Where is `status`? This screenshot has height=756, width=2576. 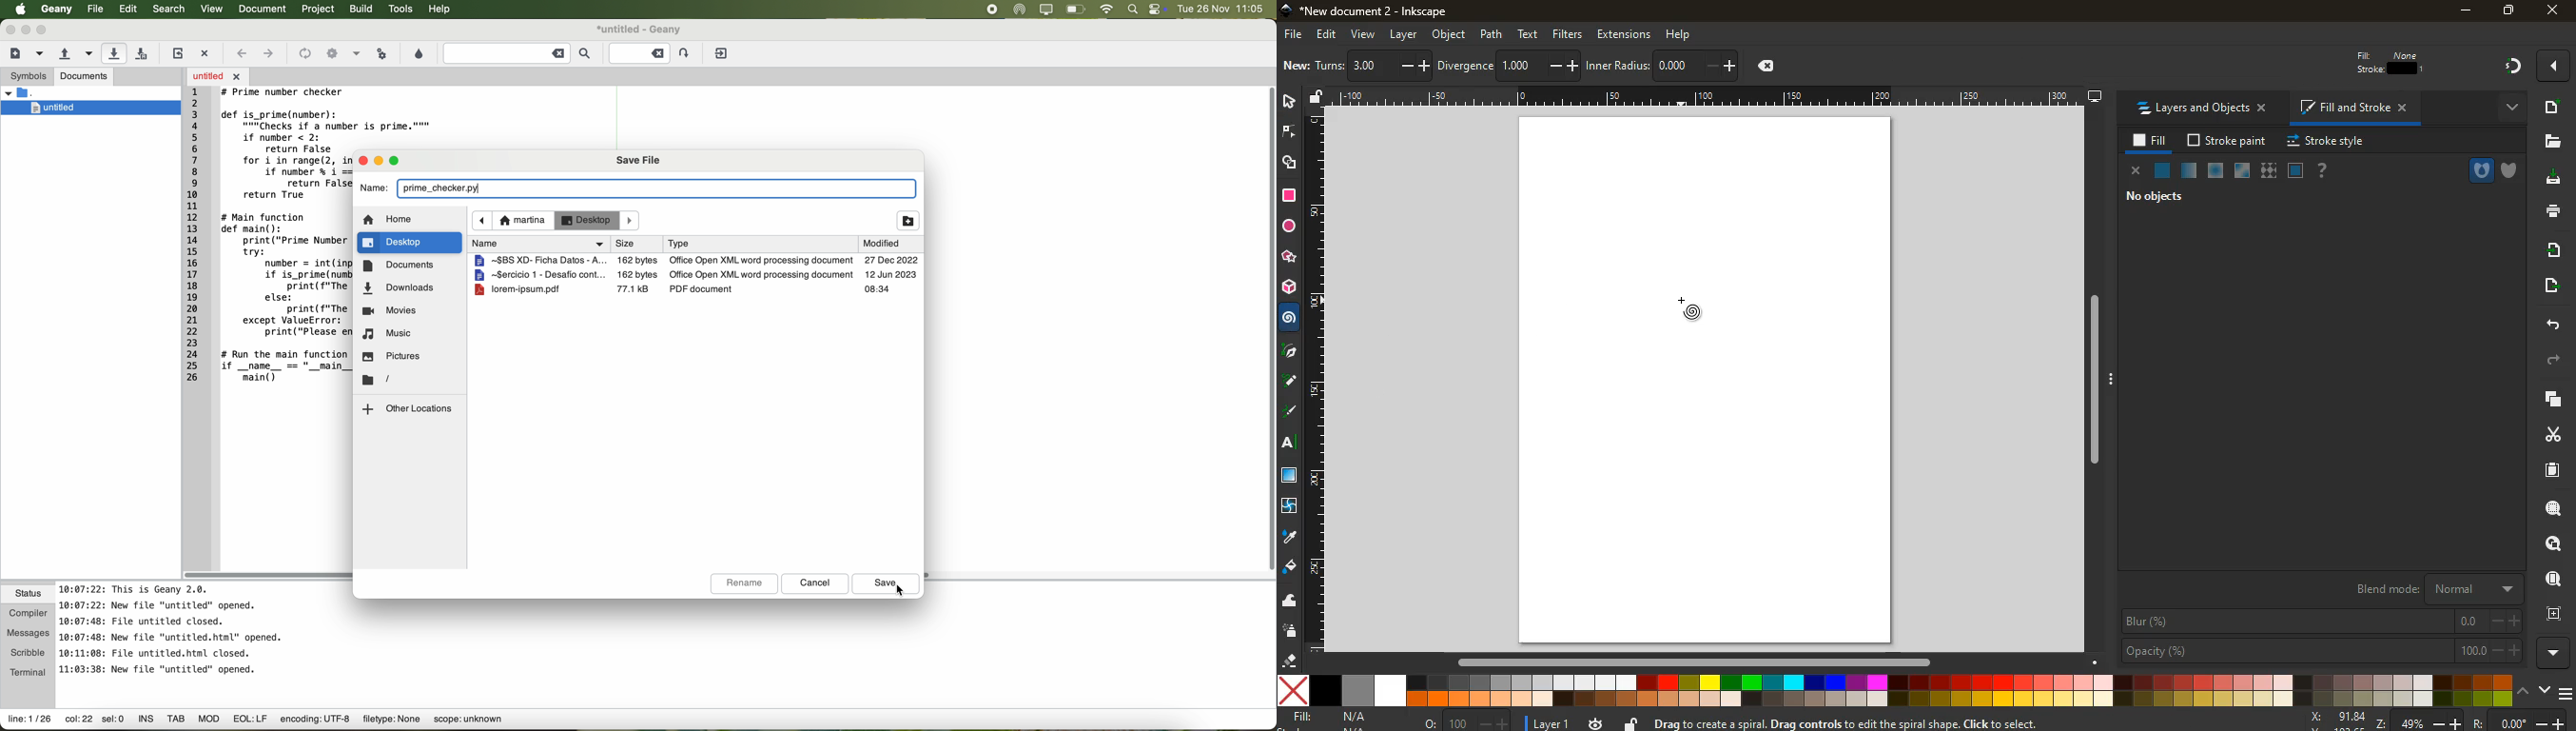
status is located at coordinates (29, 594).